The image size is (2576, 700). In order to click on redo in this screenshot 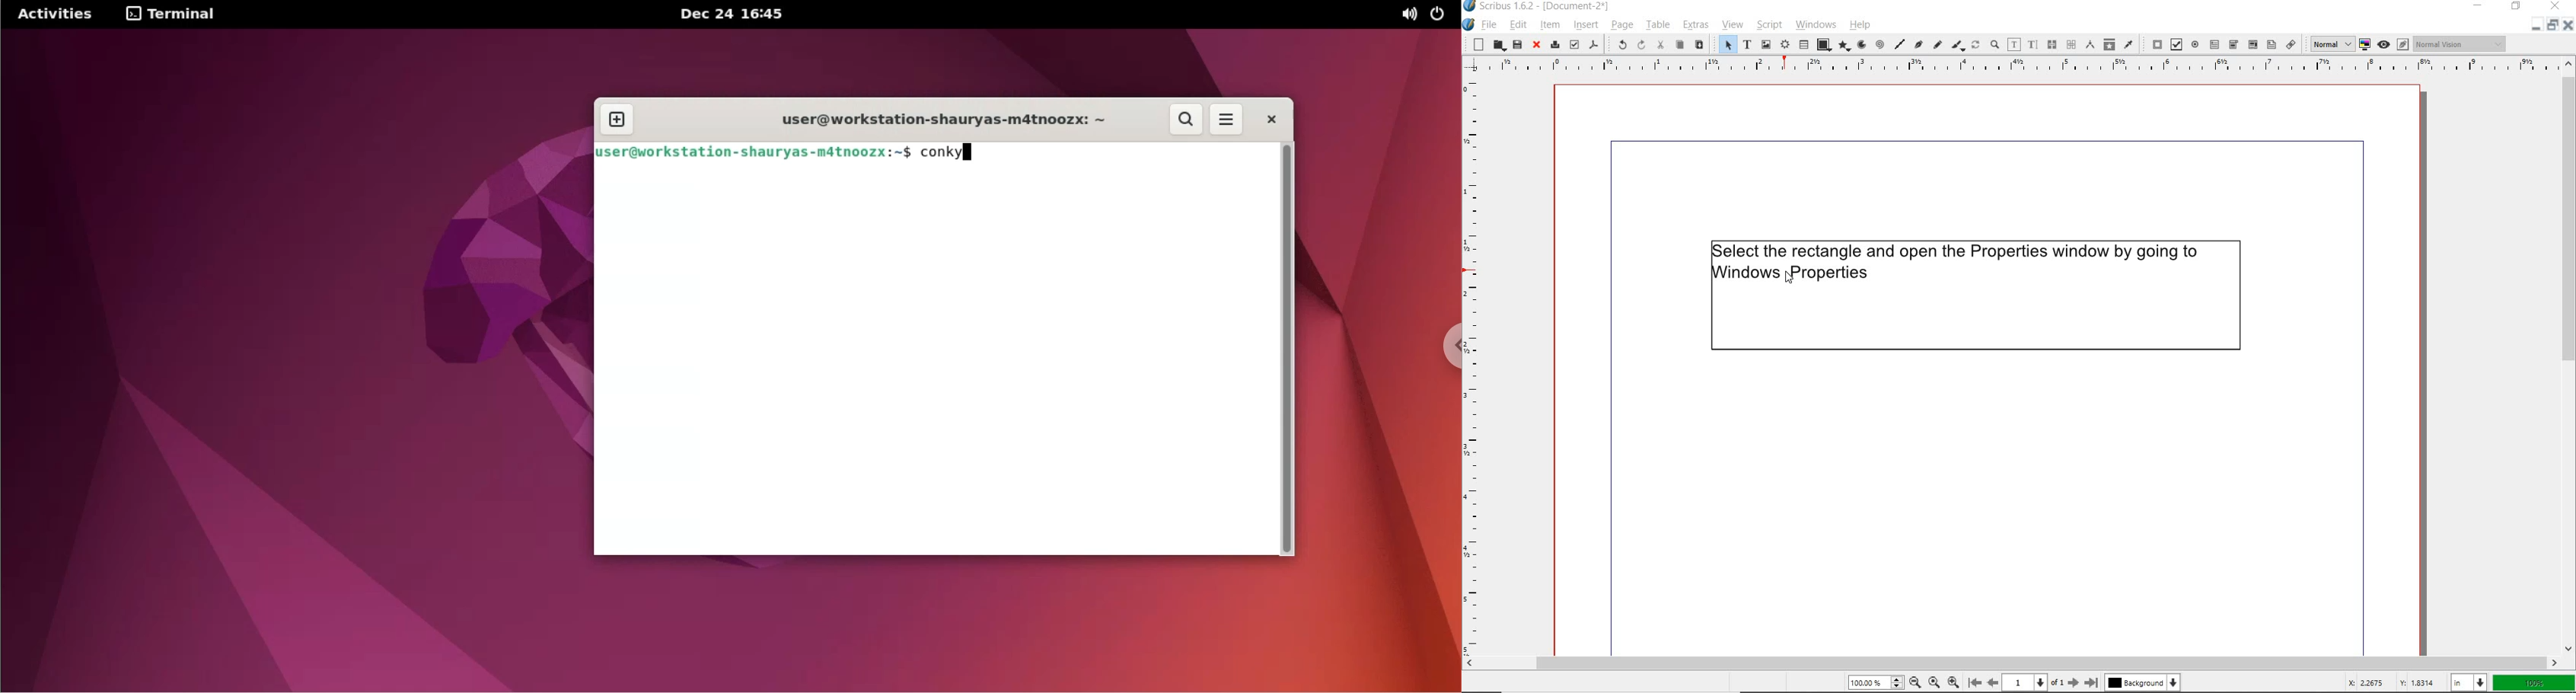, I will do `click(1640, 45)`.